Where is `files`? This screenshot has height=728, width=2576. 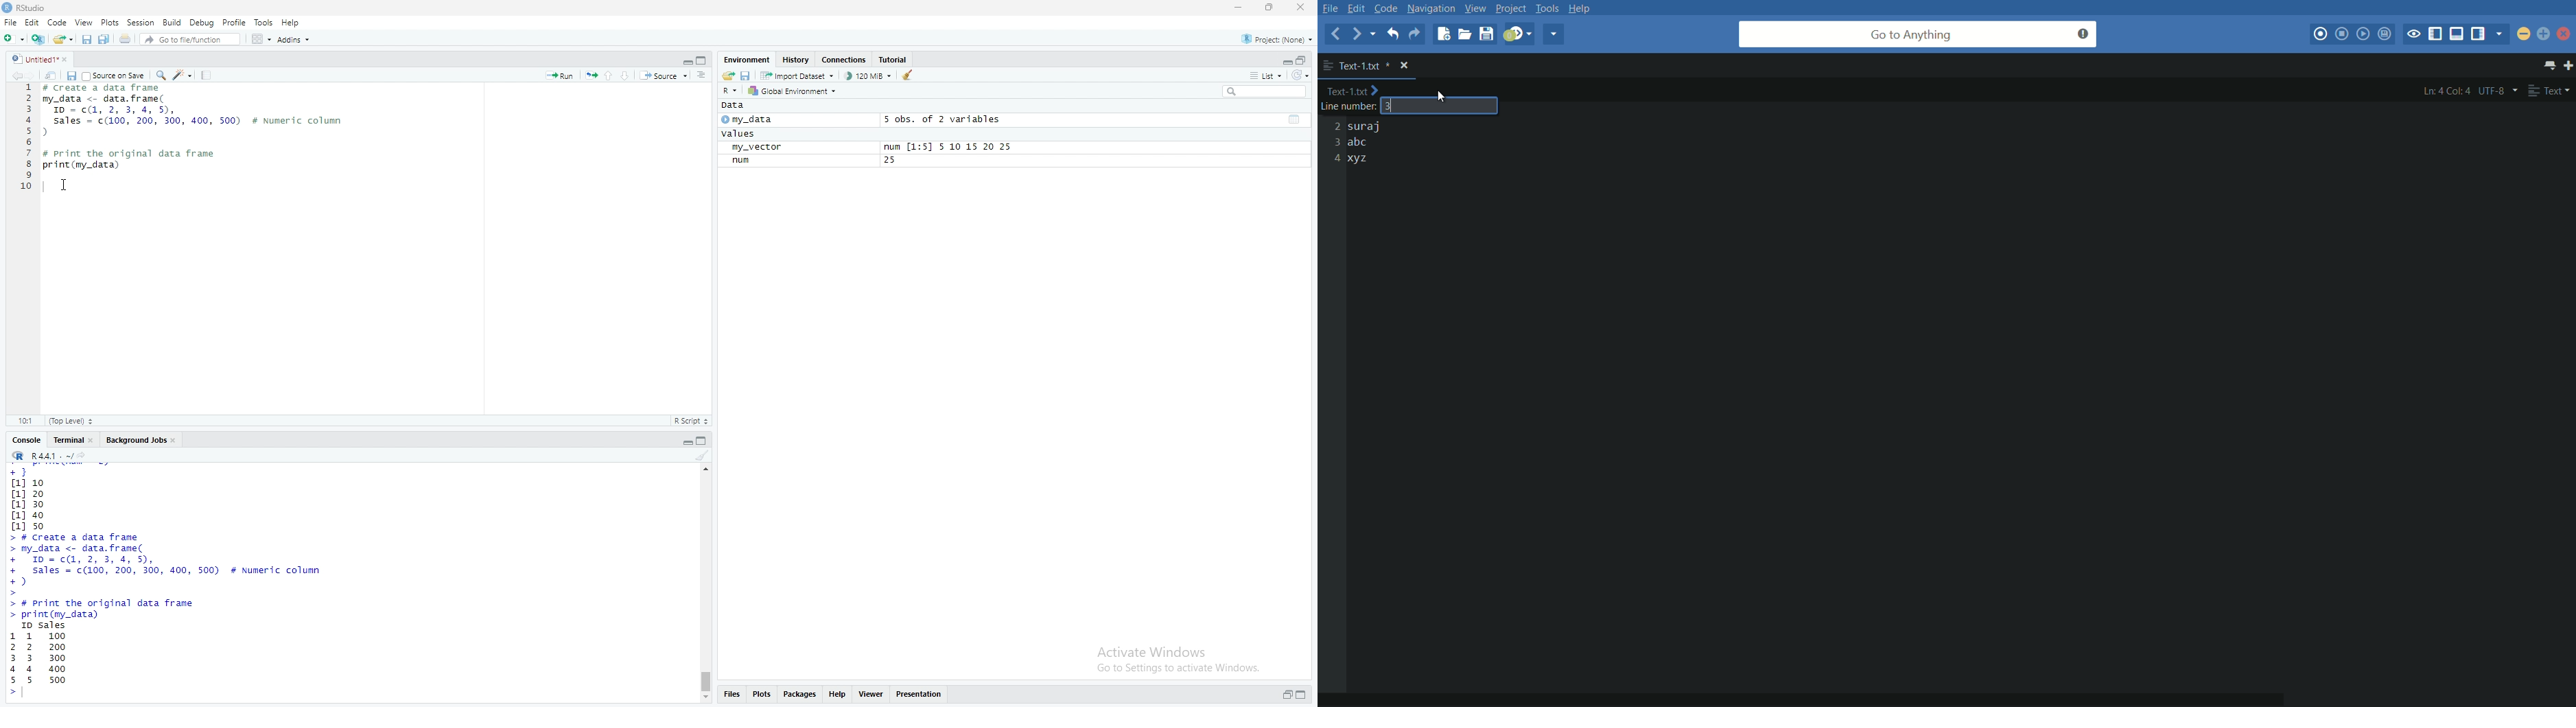 files is located at coordinates (736, 695).